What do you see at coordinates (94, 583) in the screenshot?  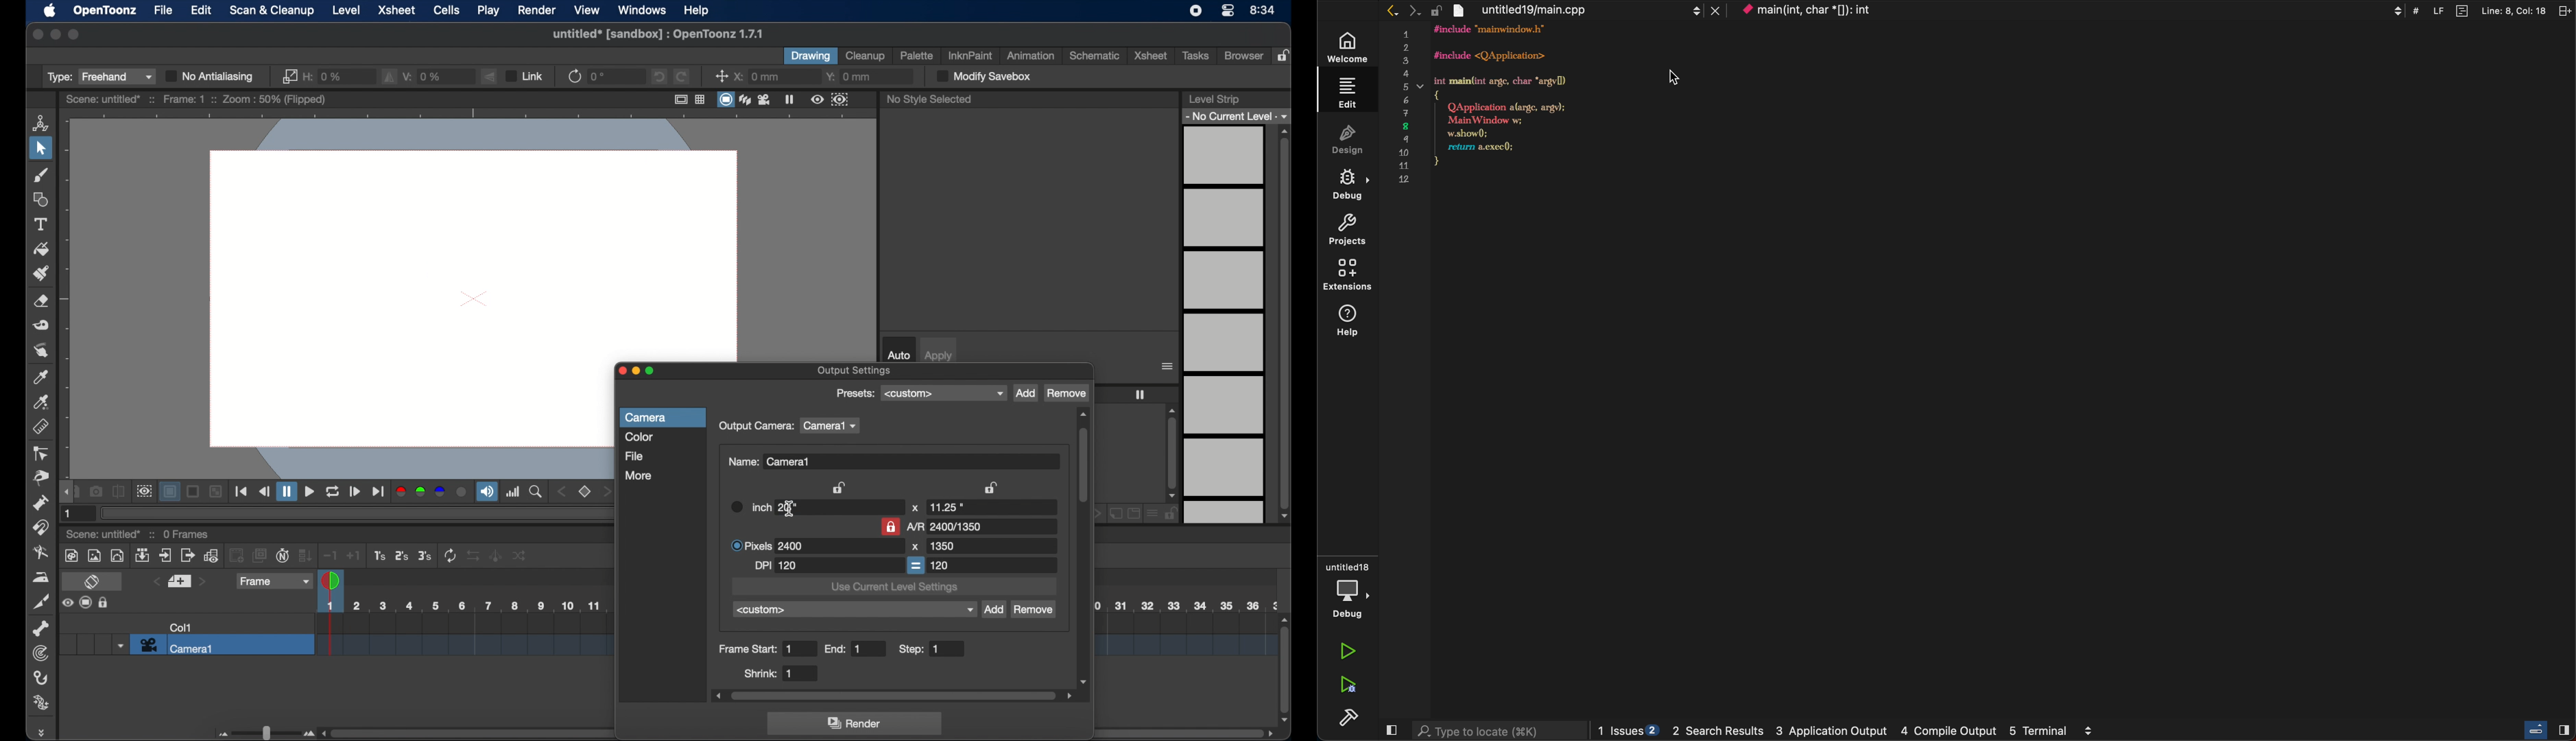 I see `toggle xsheet` at bounding box center [94, 583].